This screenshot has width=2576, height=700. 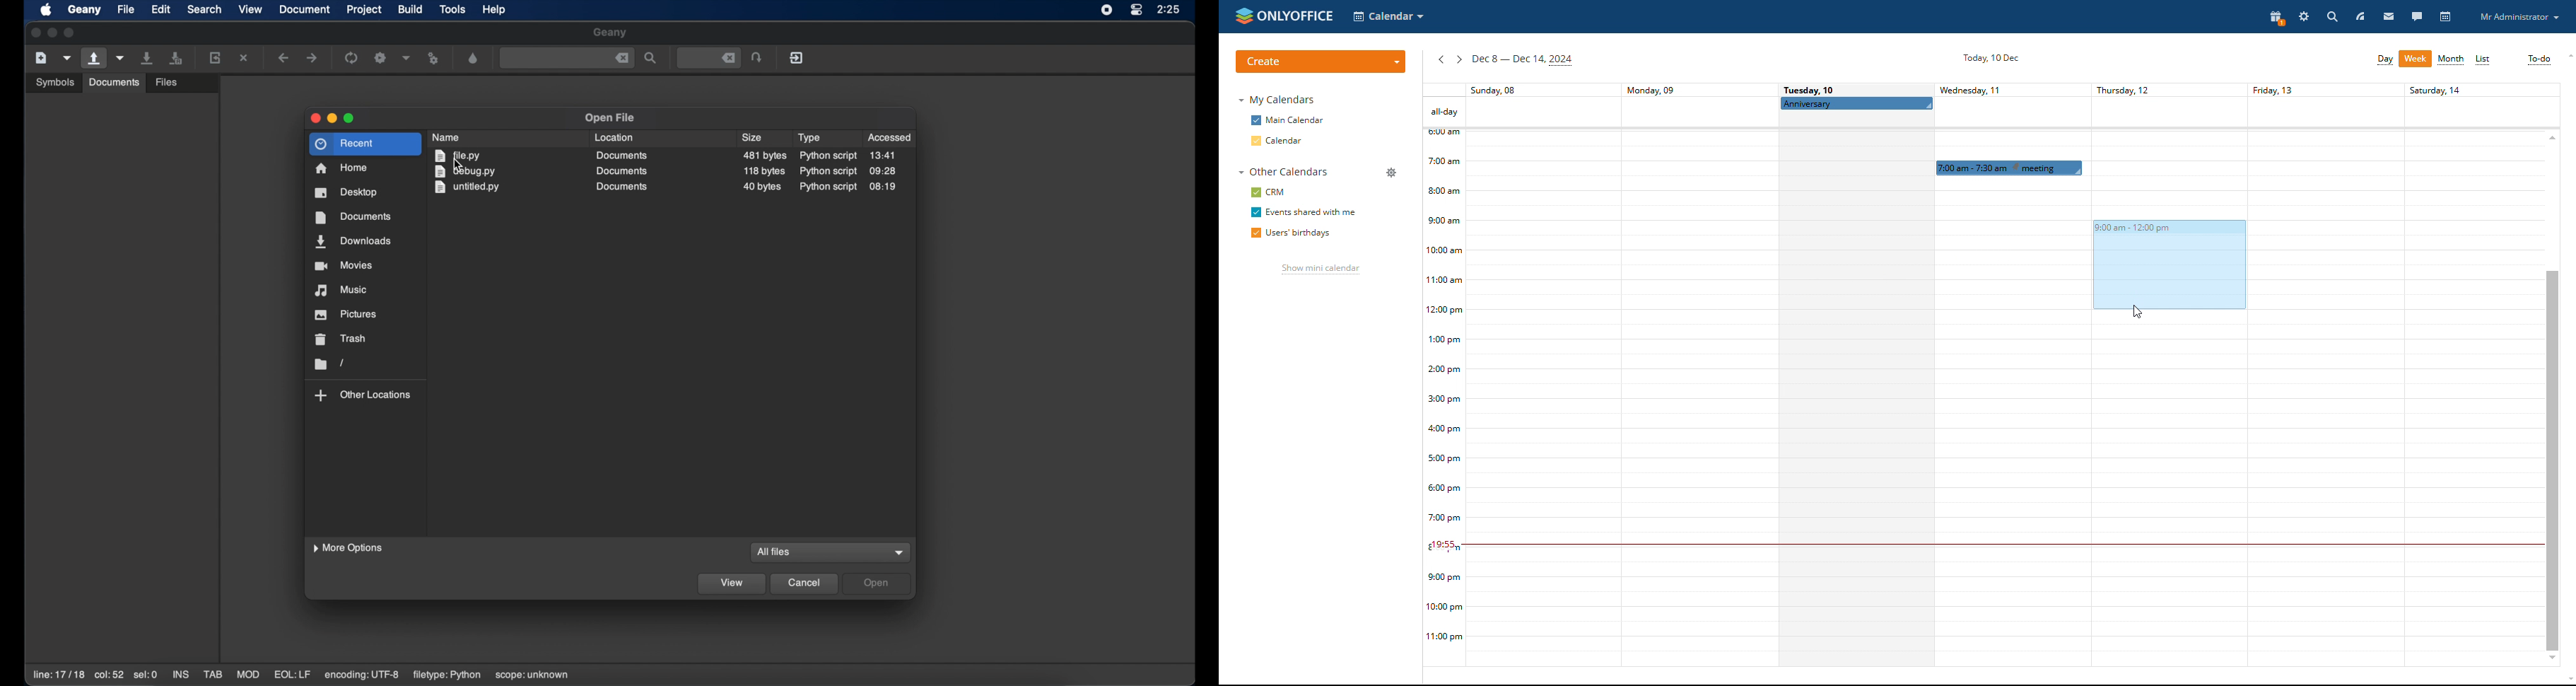 What do you see at coordinates (284, 58) in the screenshot?
I see `navigate backward a location` at bounding box center [284, 58].